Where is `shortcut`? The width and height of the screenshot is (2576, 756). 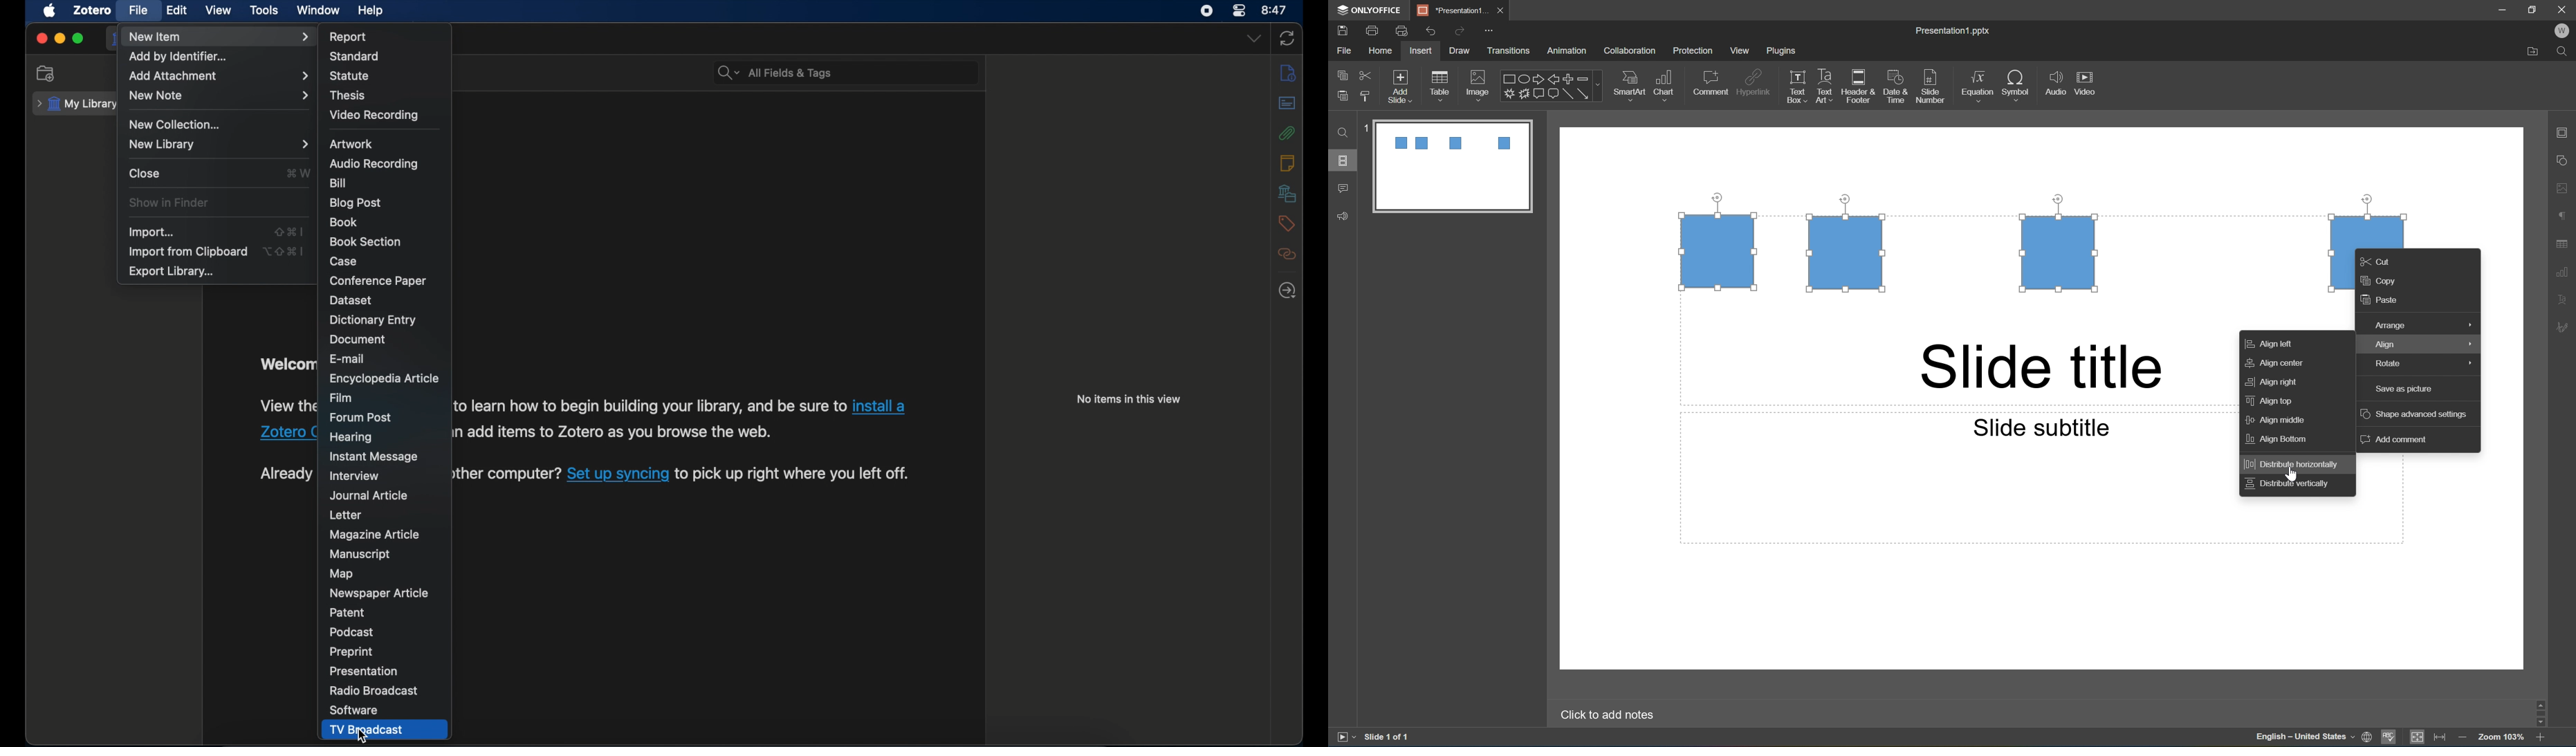
shortcut is located at coordinates (300, 174).